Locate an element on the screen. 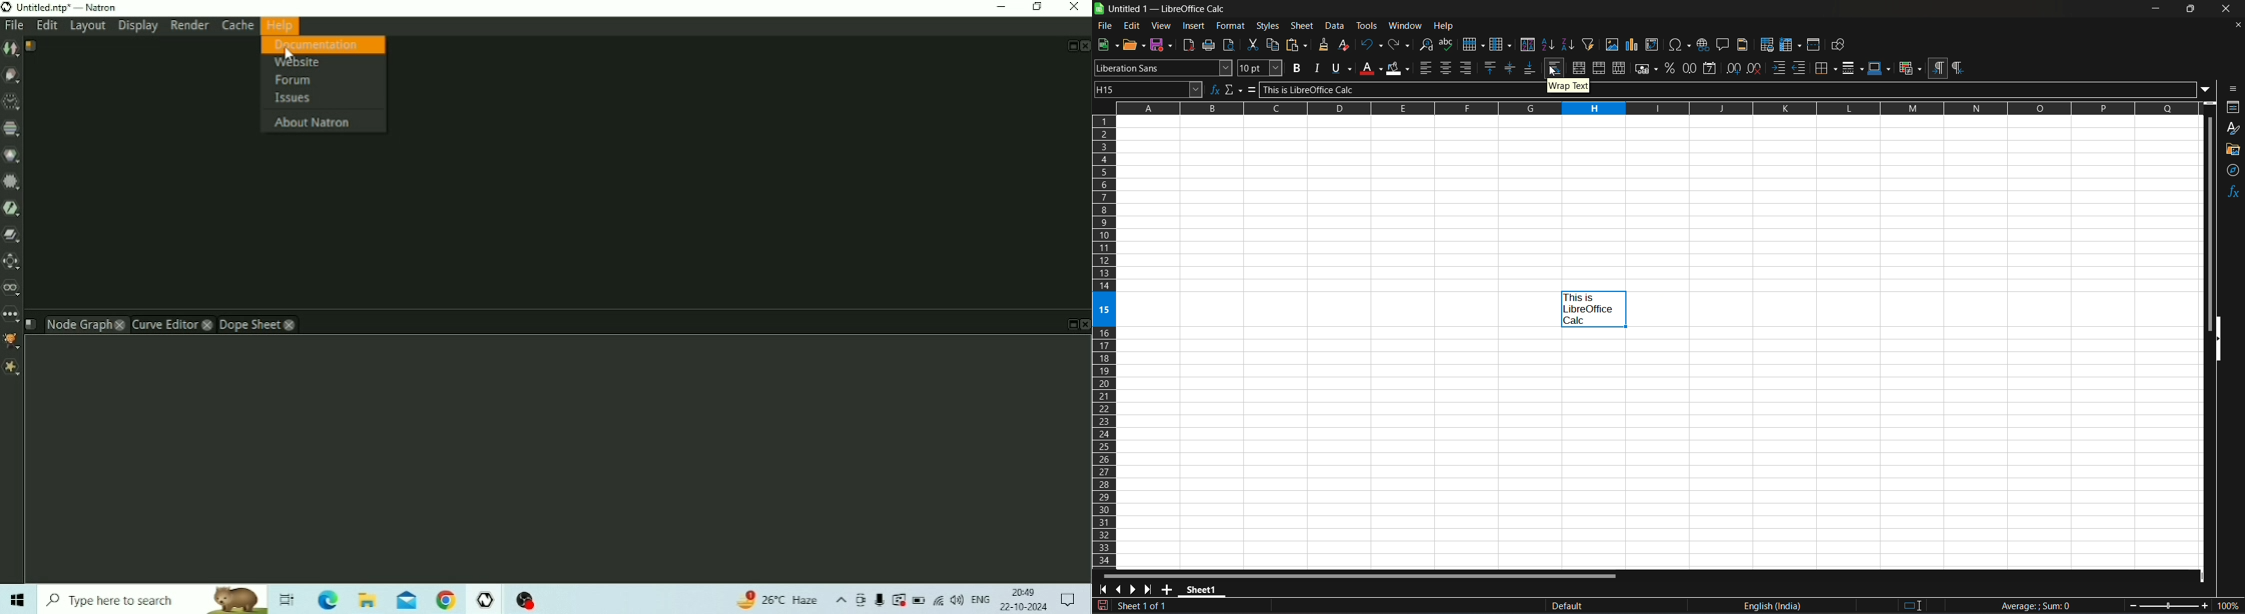  window is located at coordinates (1406, 25).